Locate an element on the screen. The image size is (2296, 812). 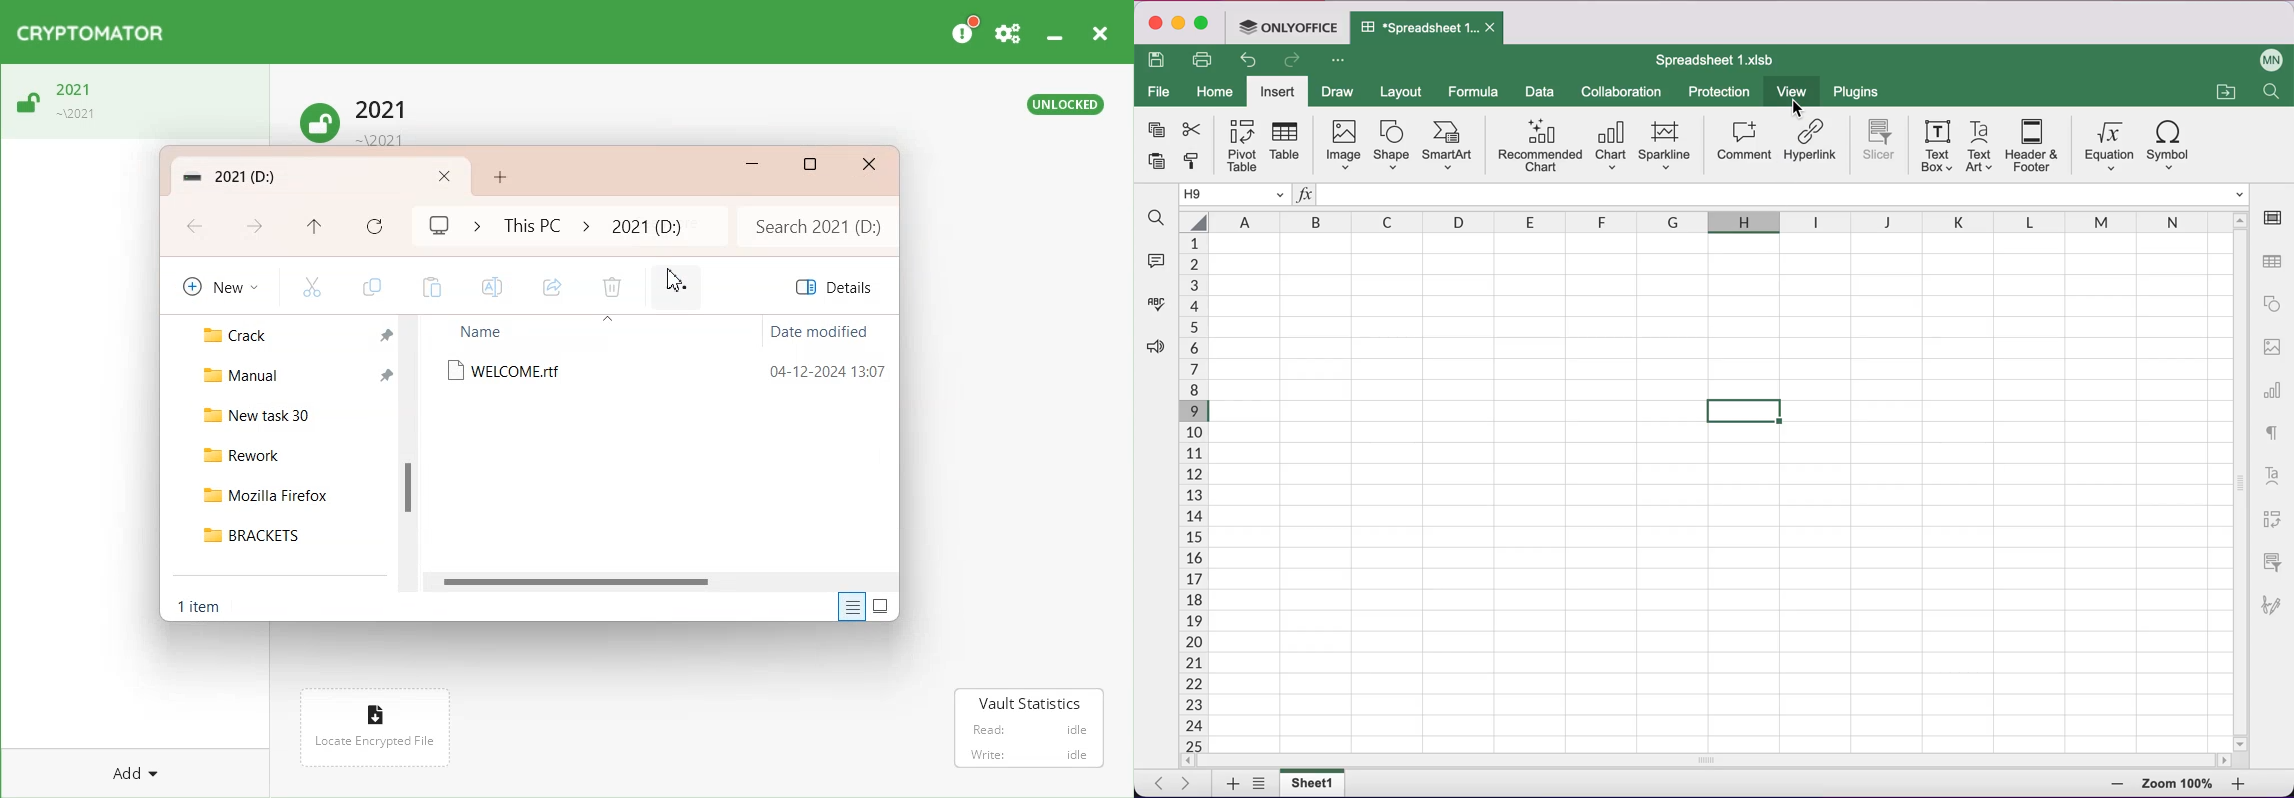
comment is located at coordinates (1744, 142).